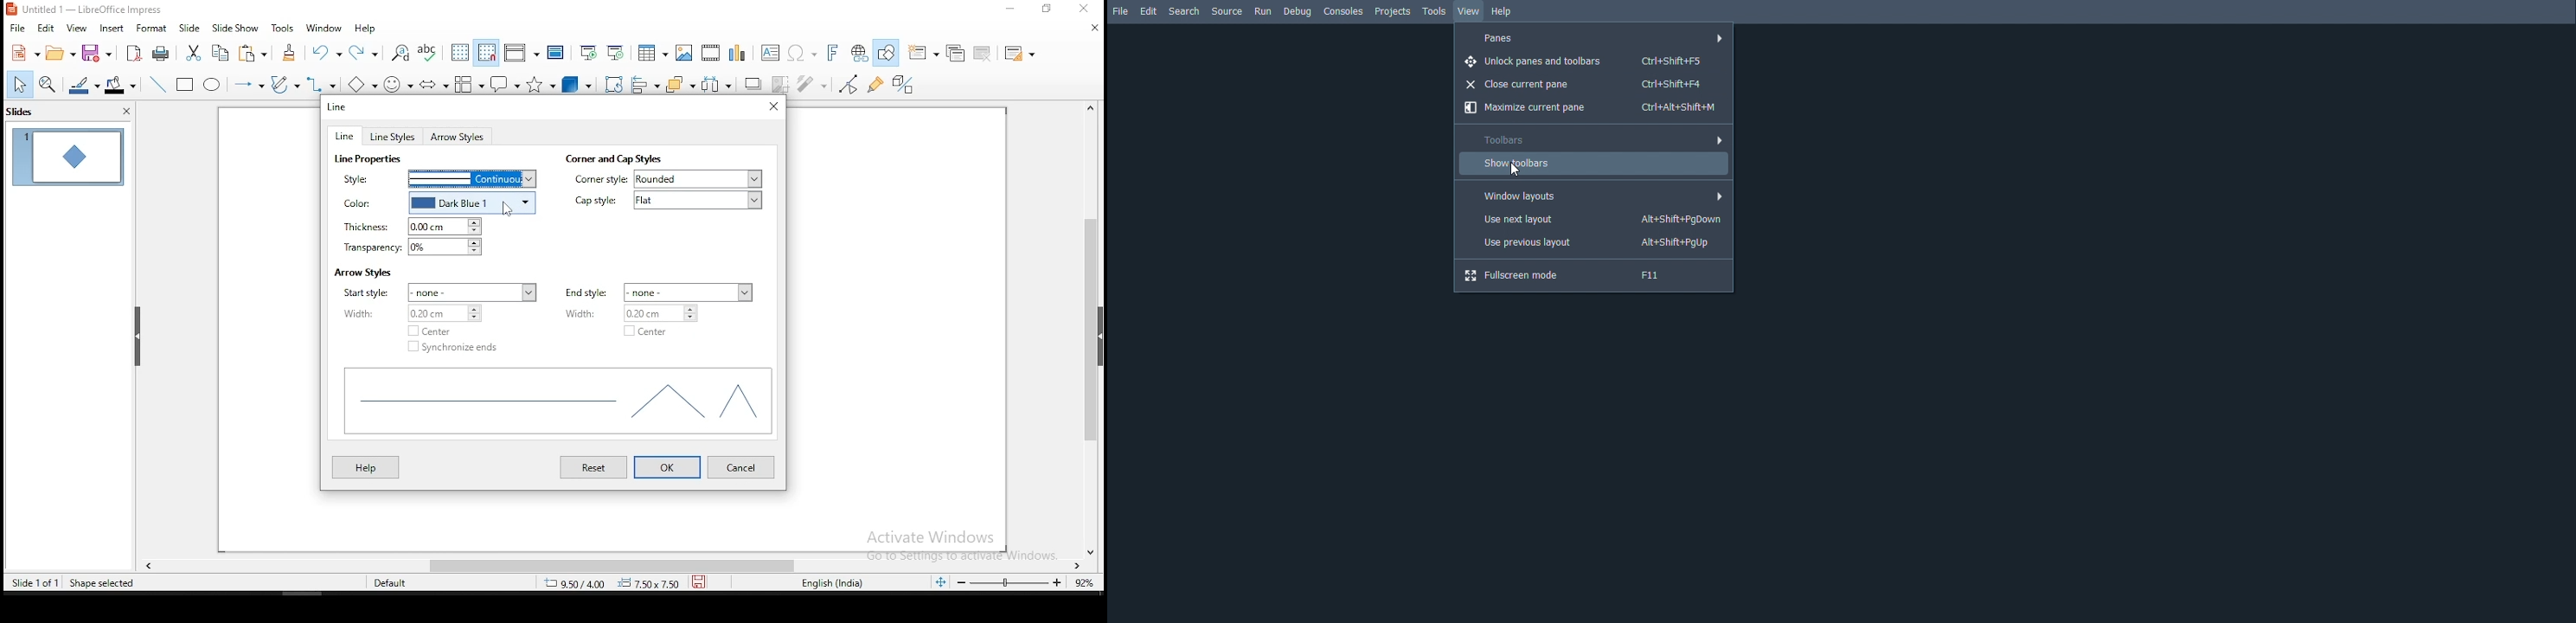  What do you see at coordinates (1343, 12) in the screenshot?
I see `Consoles` at bounding box center [1343, 12].